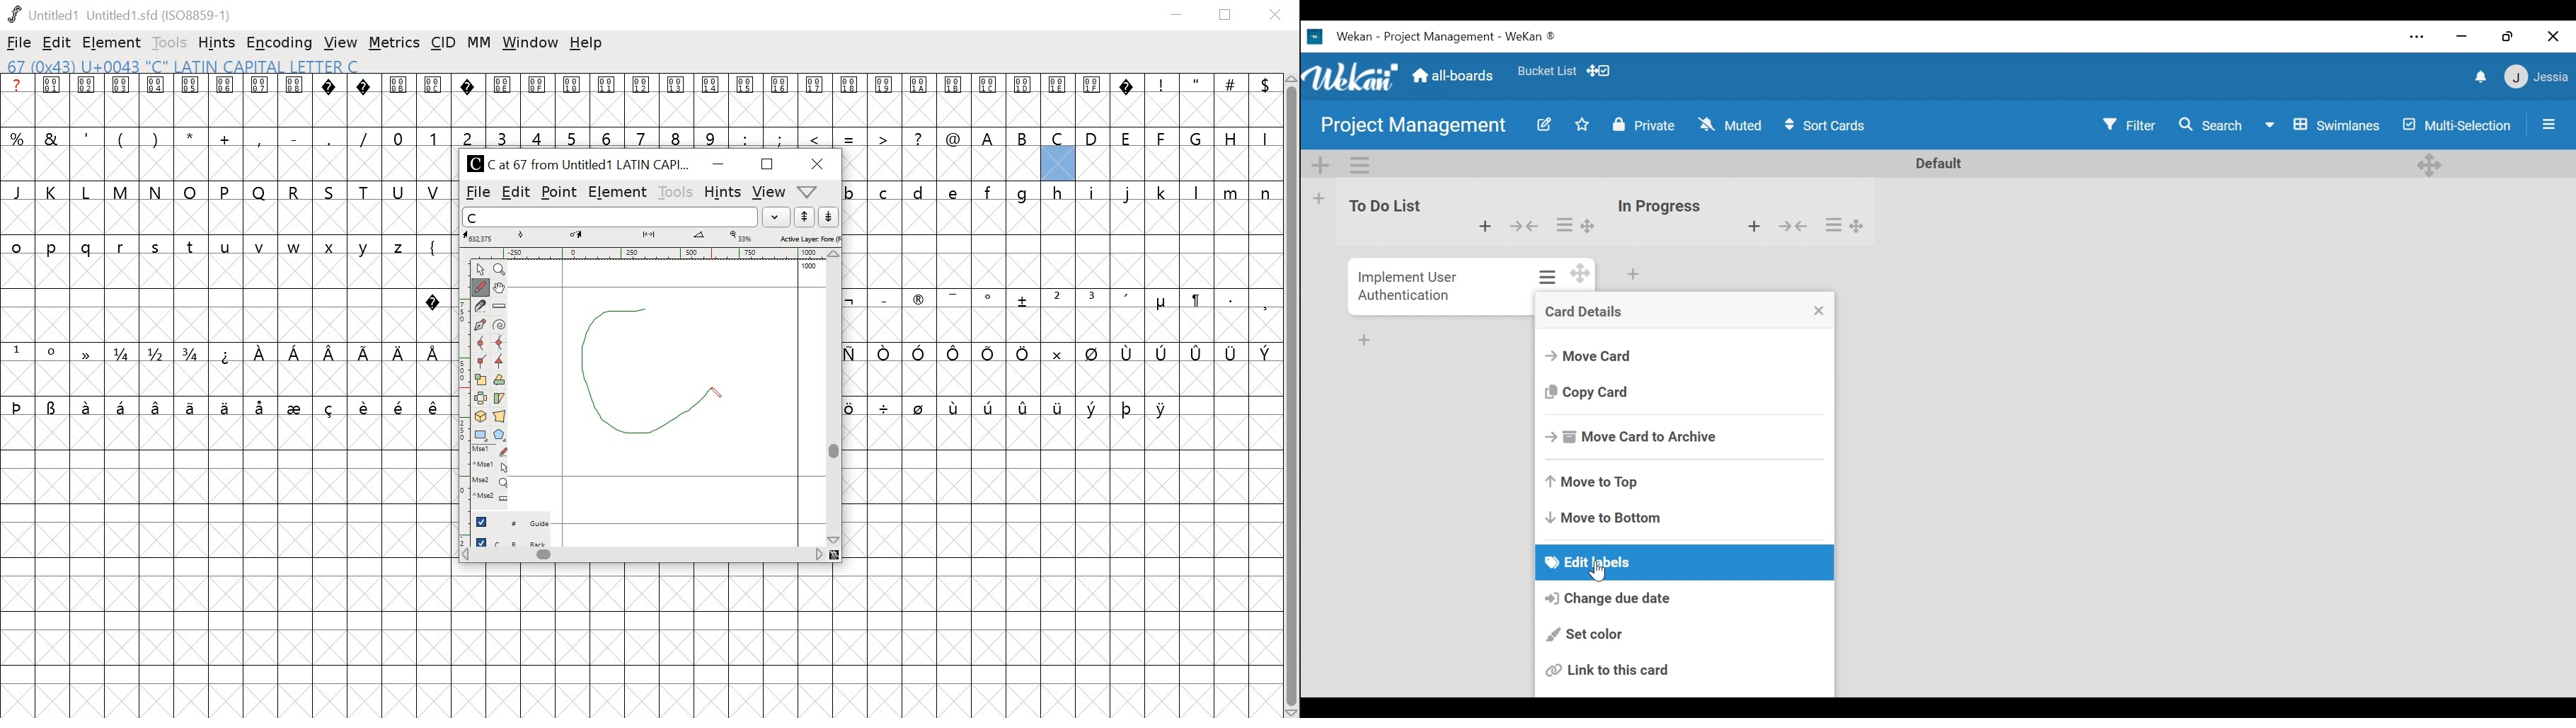 Image resolution: width=2576 pixels, height=728 pixels. What do you see at coordinates (2464, 38) in the screenshot?
I see `minimize` at bounding box center [2464, 38].